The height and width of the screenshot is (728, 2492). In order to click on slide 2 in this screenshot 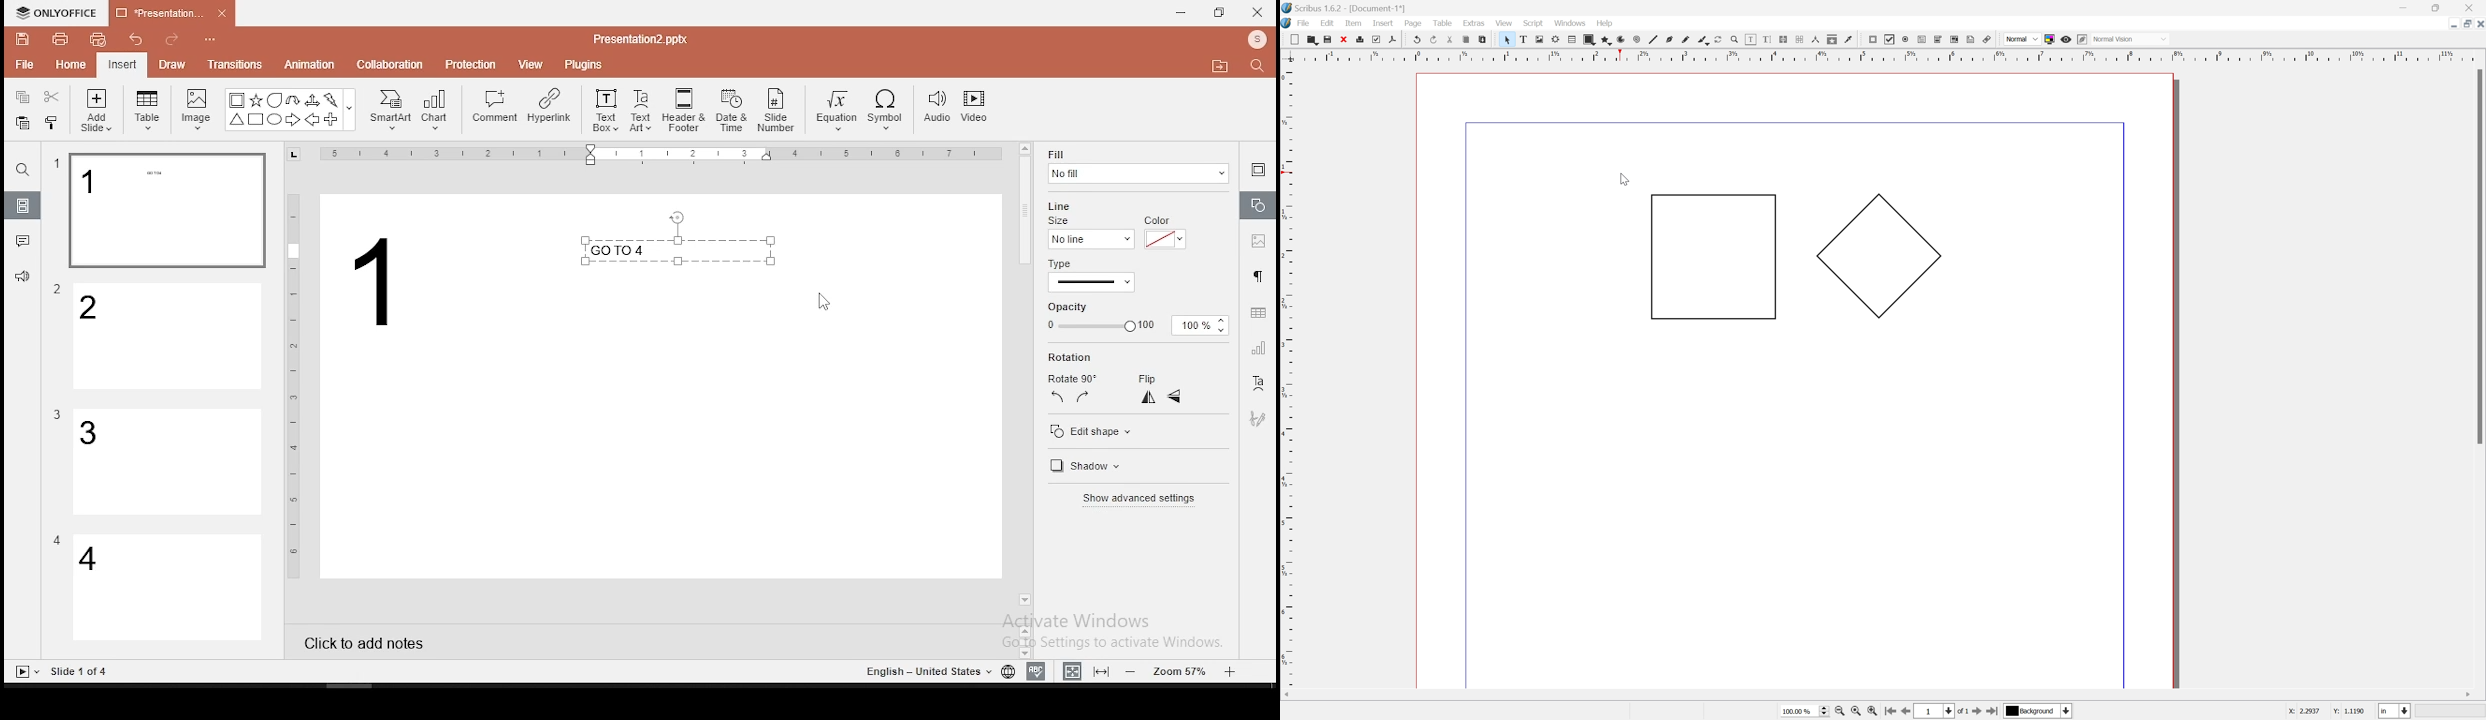, I will do `click(169, 337)`.